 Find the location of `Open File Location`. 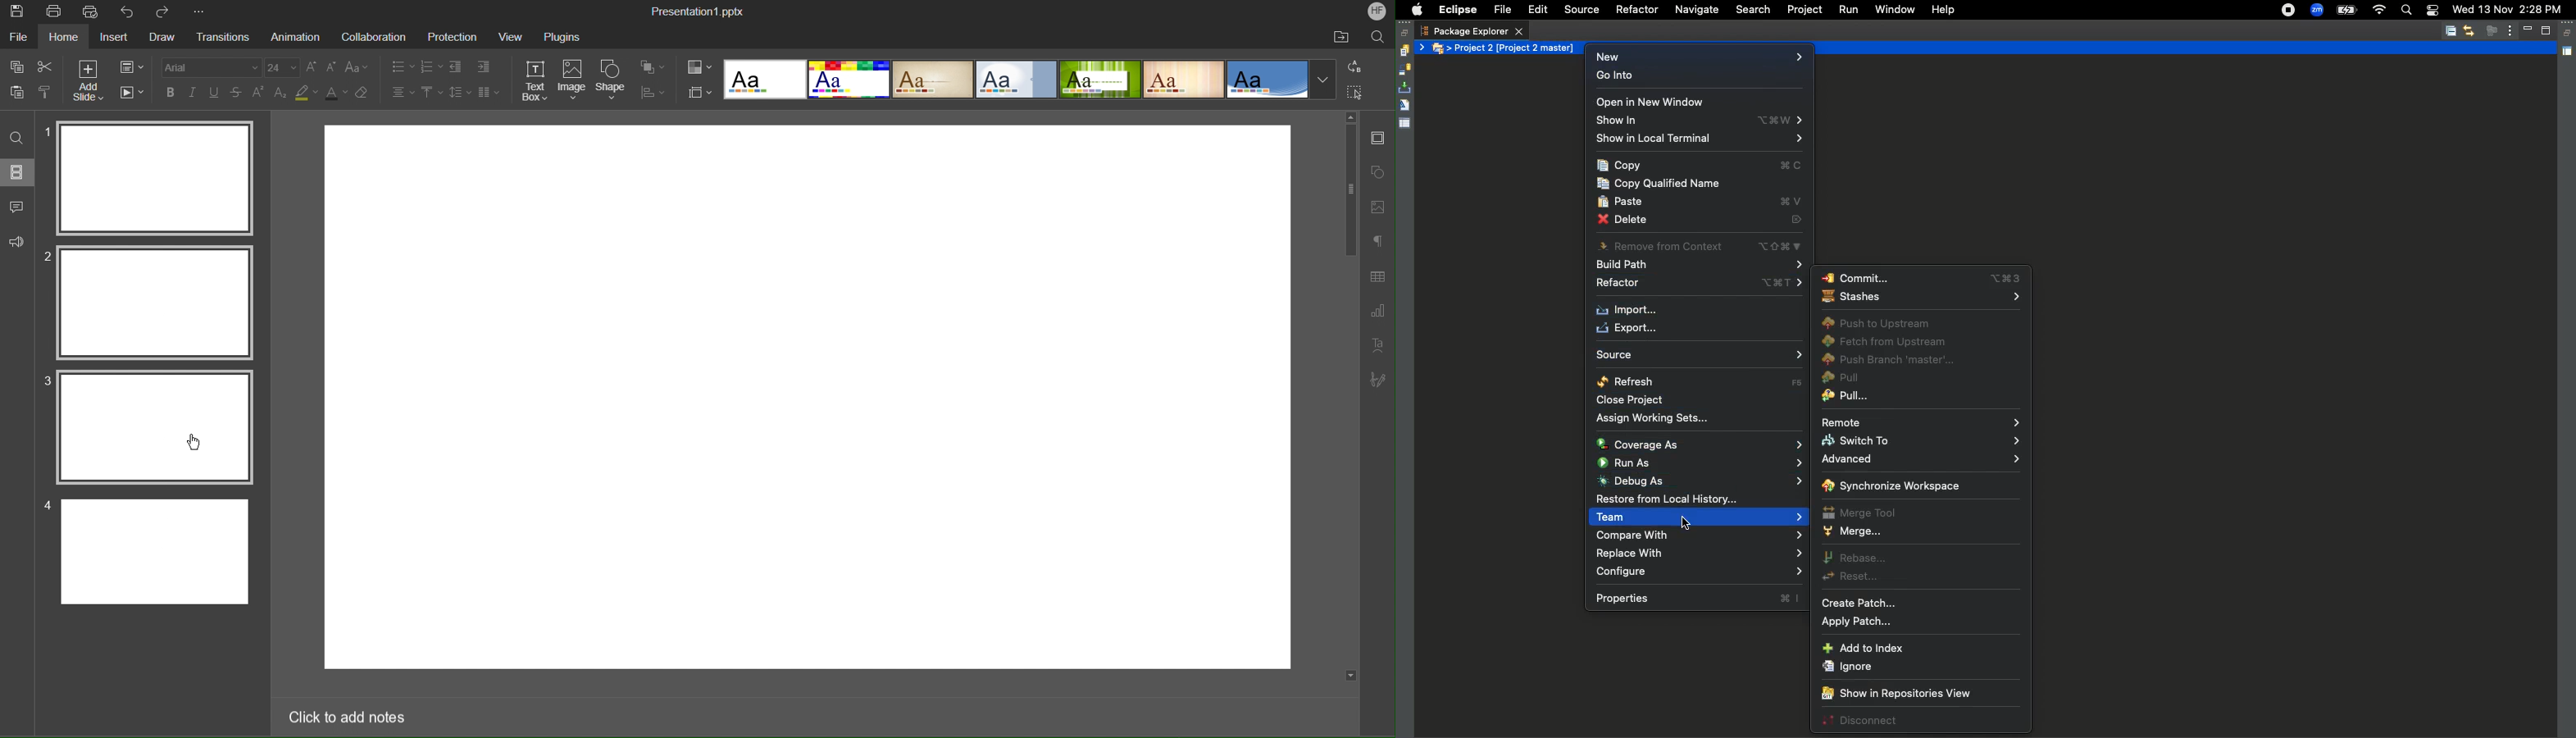

Open File Location is located at coordinates (1343, 36).